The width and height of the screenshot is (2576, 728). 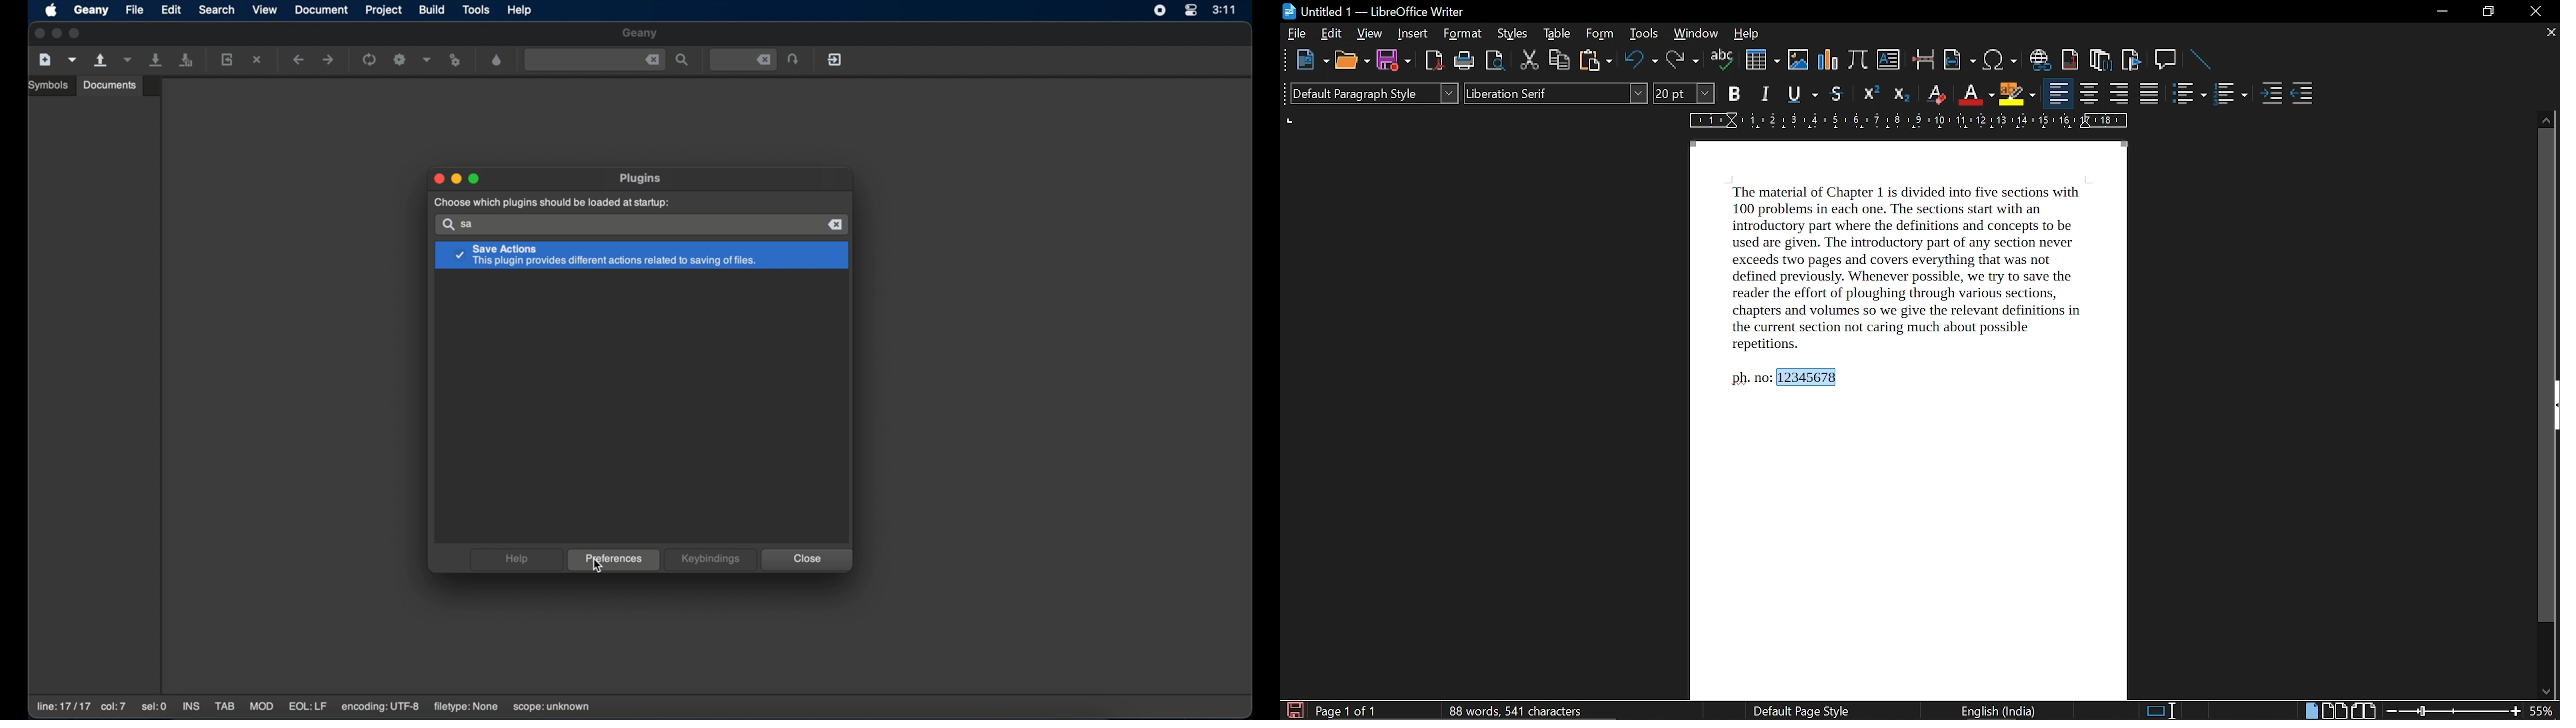 What do you see at coordinates (1530, 61) in the screenshot?
I see `cut` at bounding box center [1530, 61].